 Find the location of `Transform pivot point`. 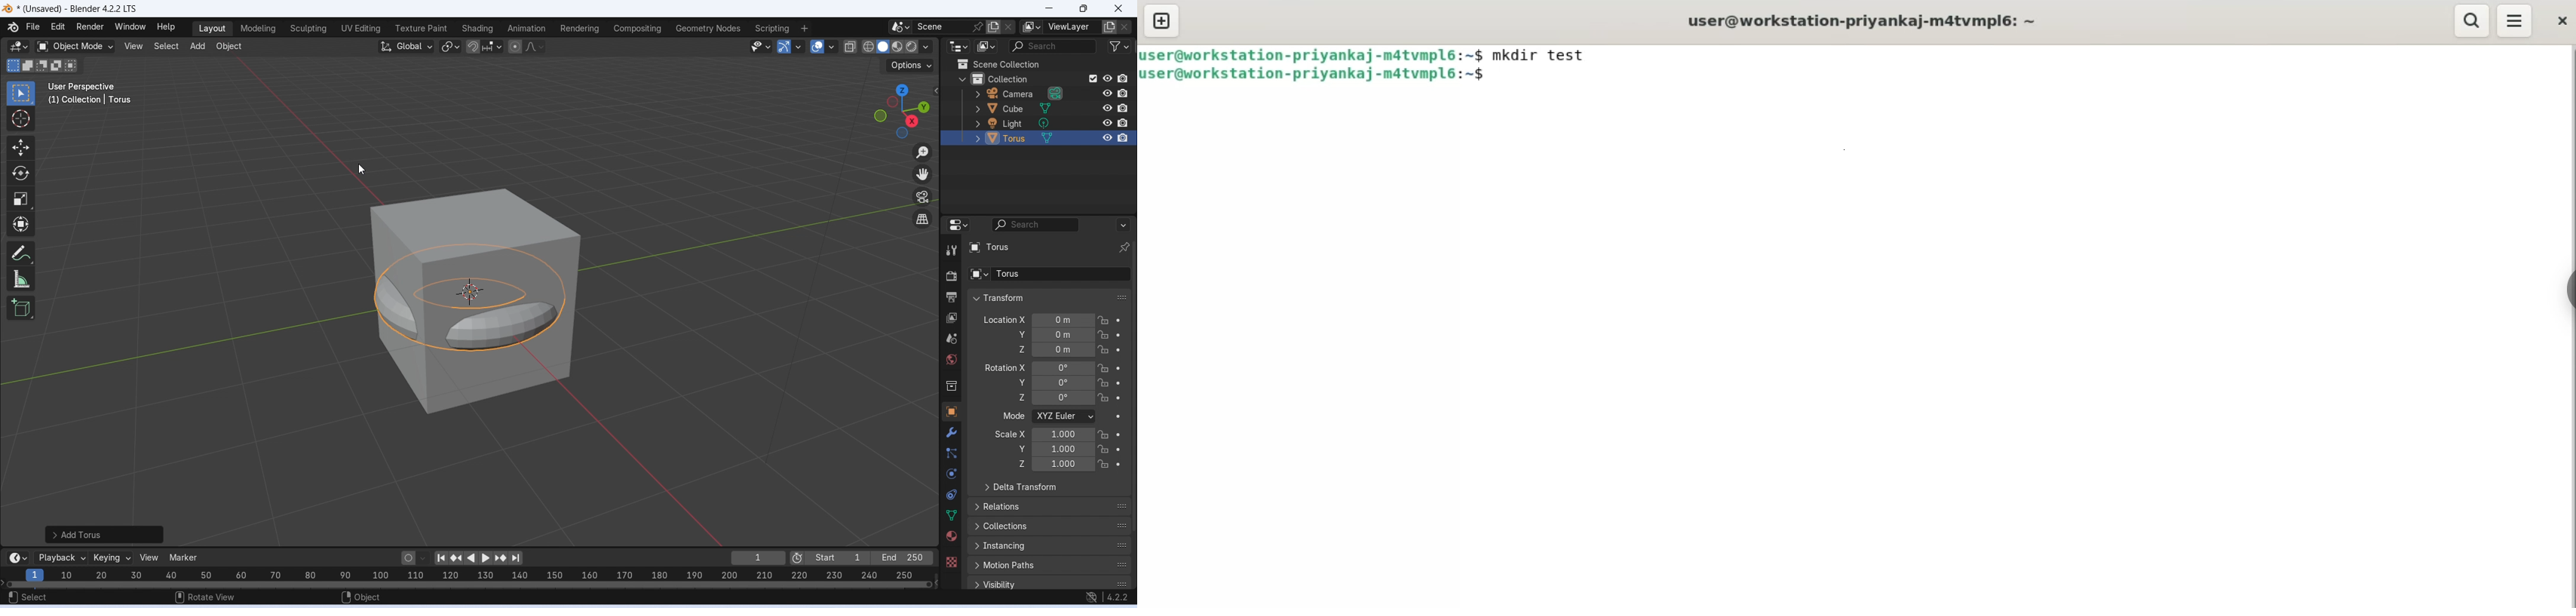

Transform pivot point is located at coordinates (450, 46).